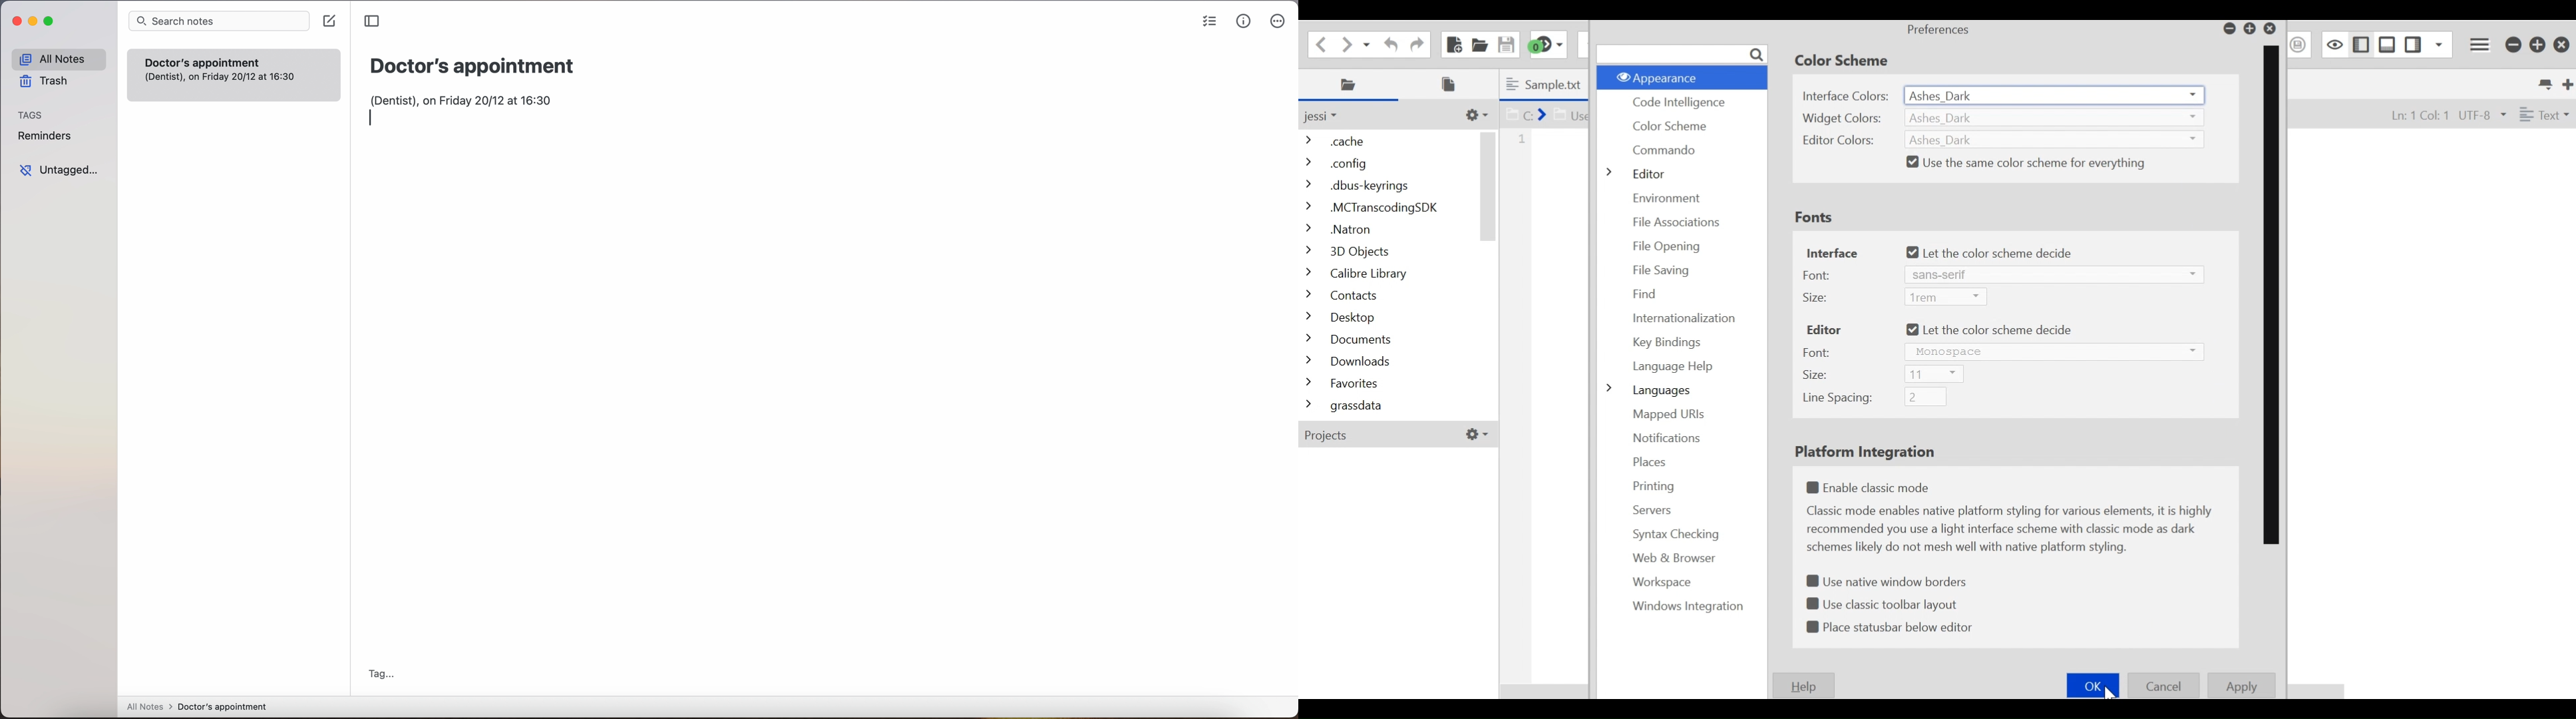 The image size is (2576, 728). What do you see at coordinates (1277, 21) in the screenshot?
I see `more options` at bounding box center [1277, 21].